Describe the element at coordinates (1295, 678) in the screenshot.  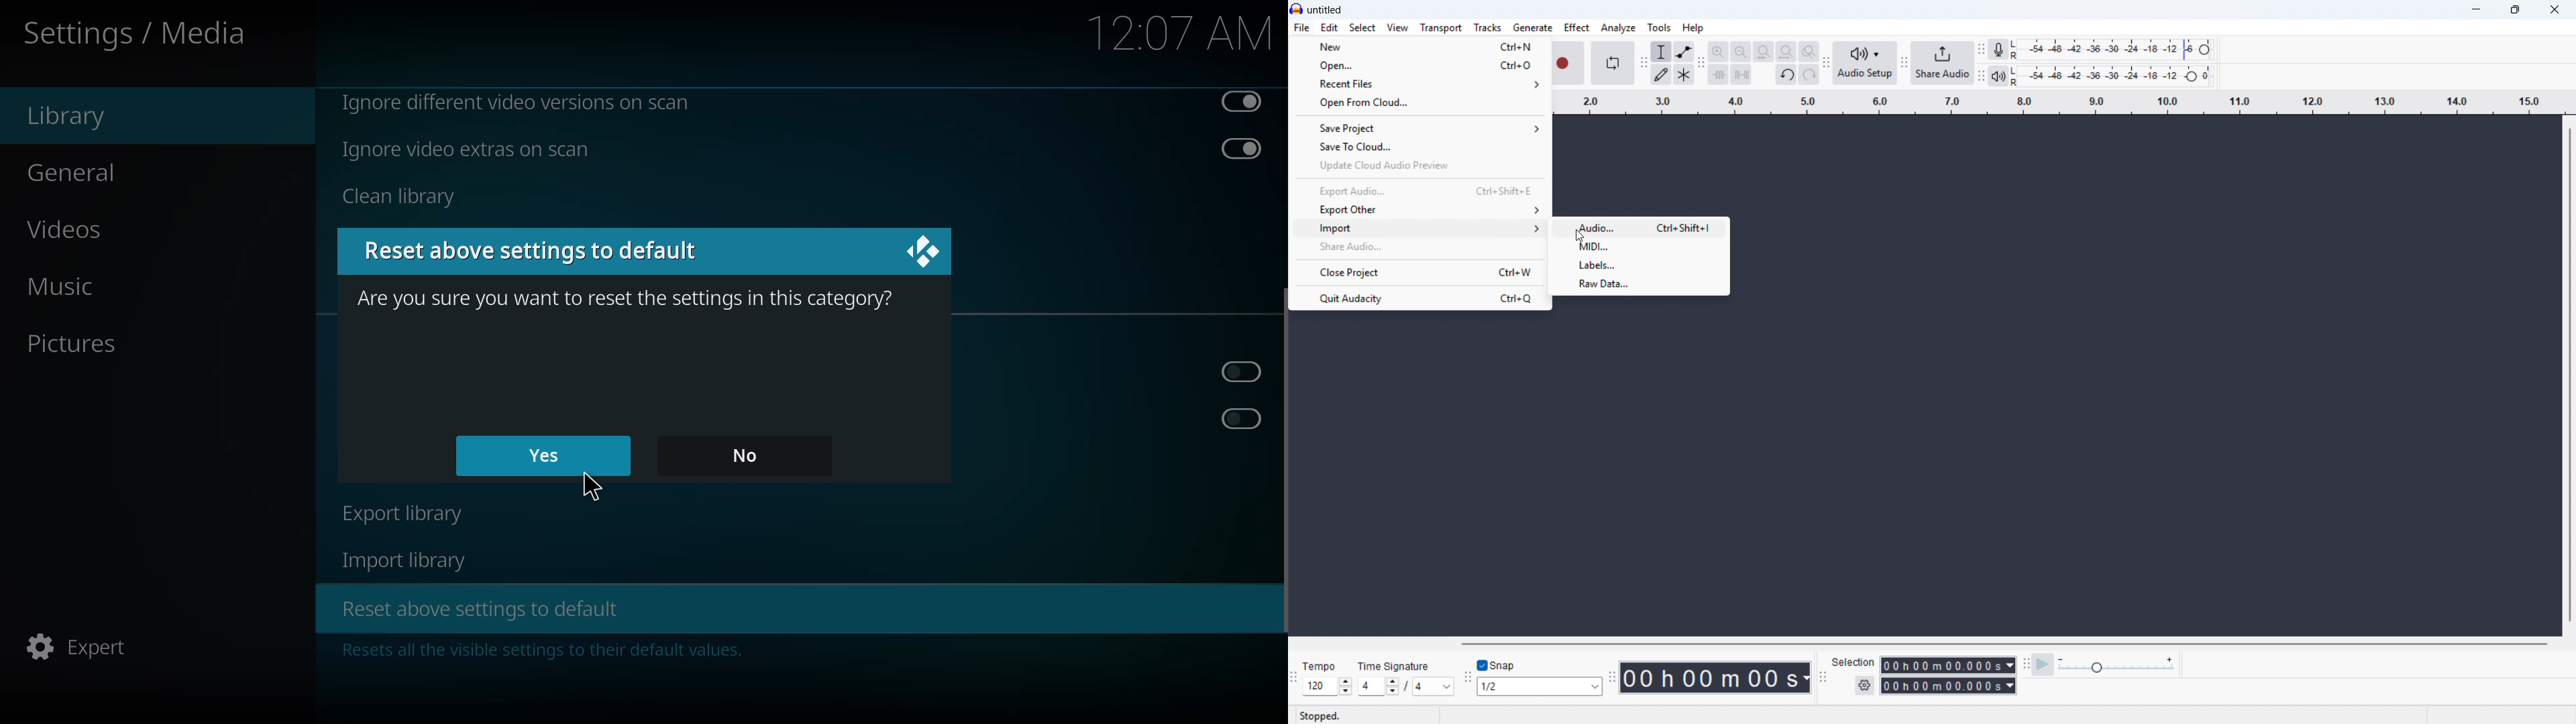
I see `Time signature toolbar ` at that location.